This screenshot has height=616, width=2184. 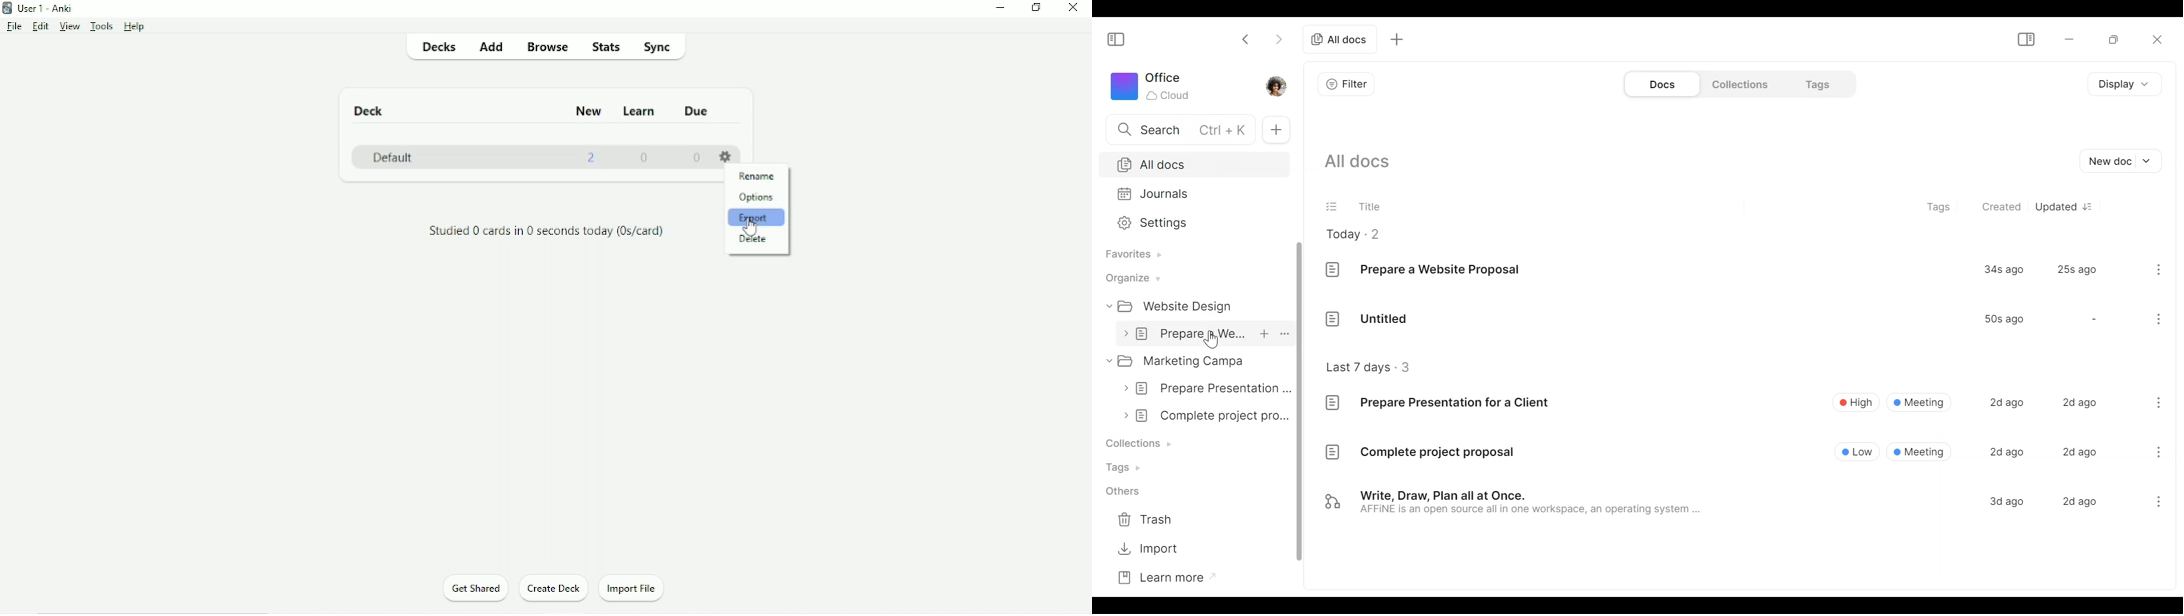 I want to click on Stats, so click(x=604, y=47).